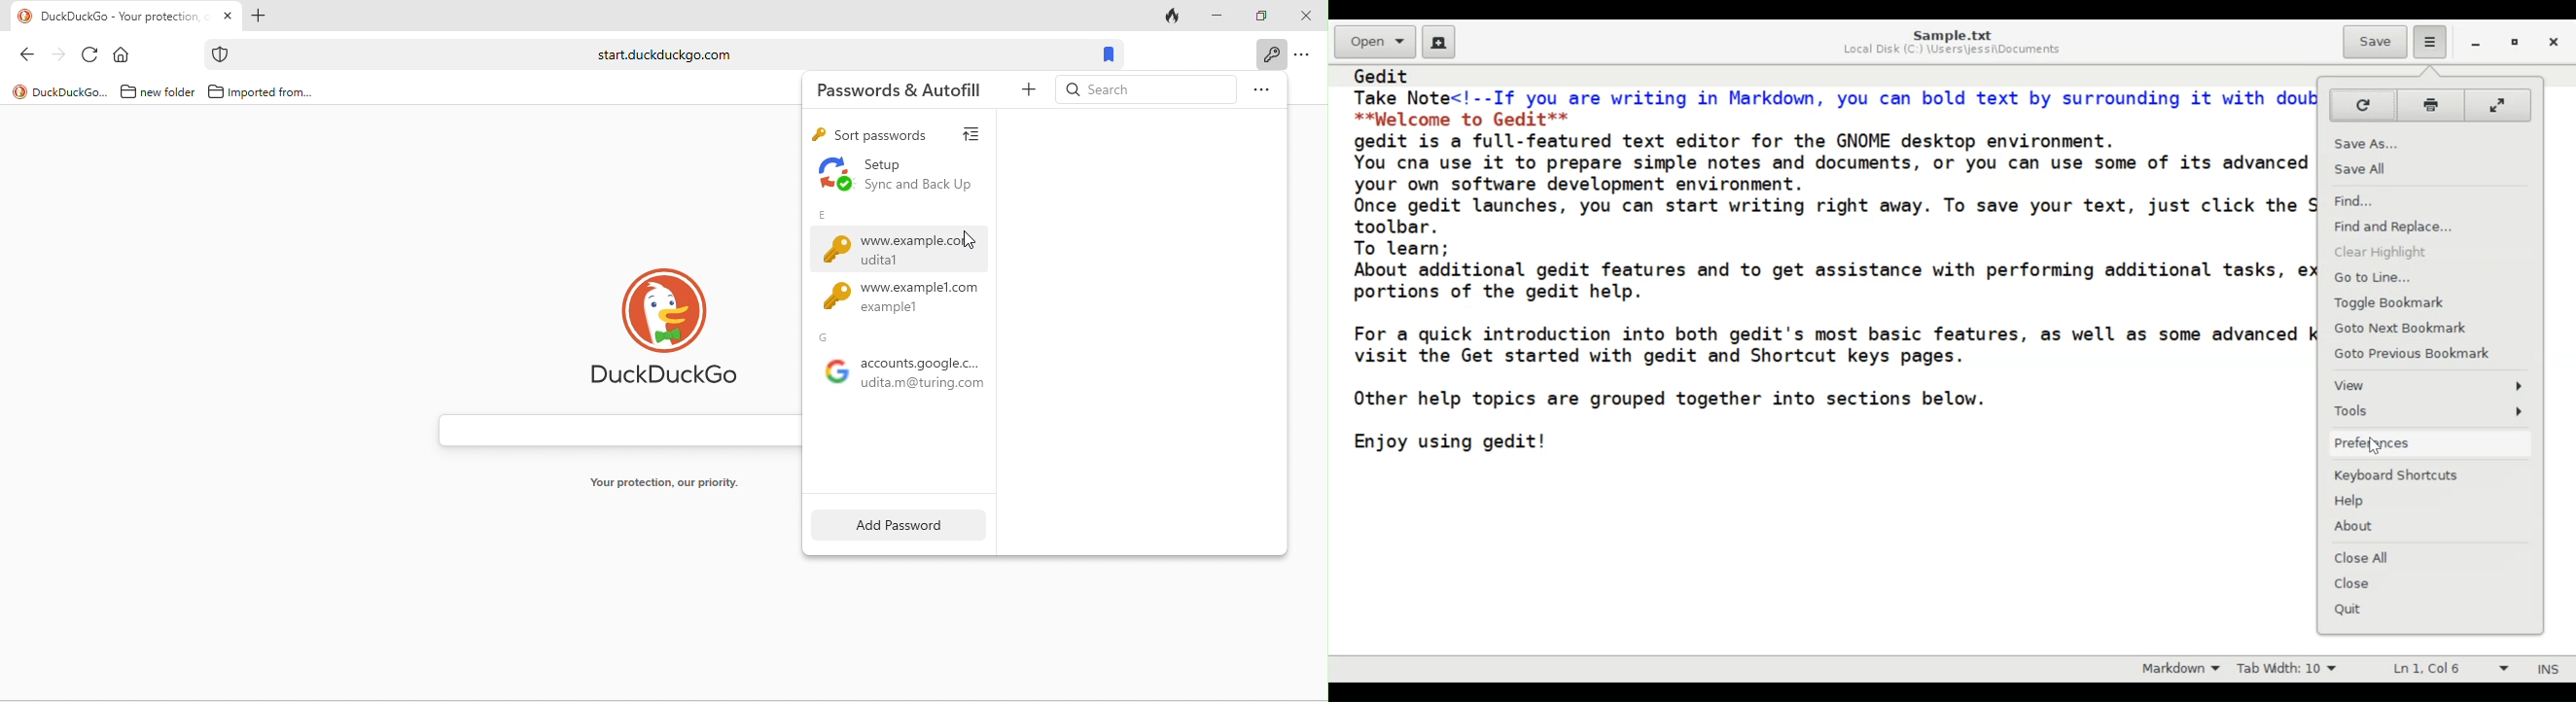 The width and height of the screenshot is (2576, 728). I want to click on close, so click(2554, 44).